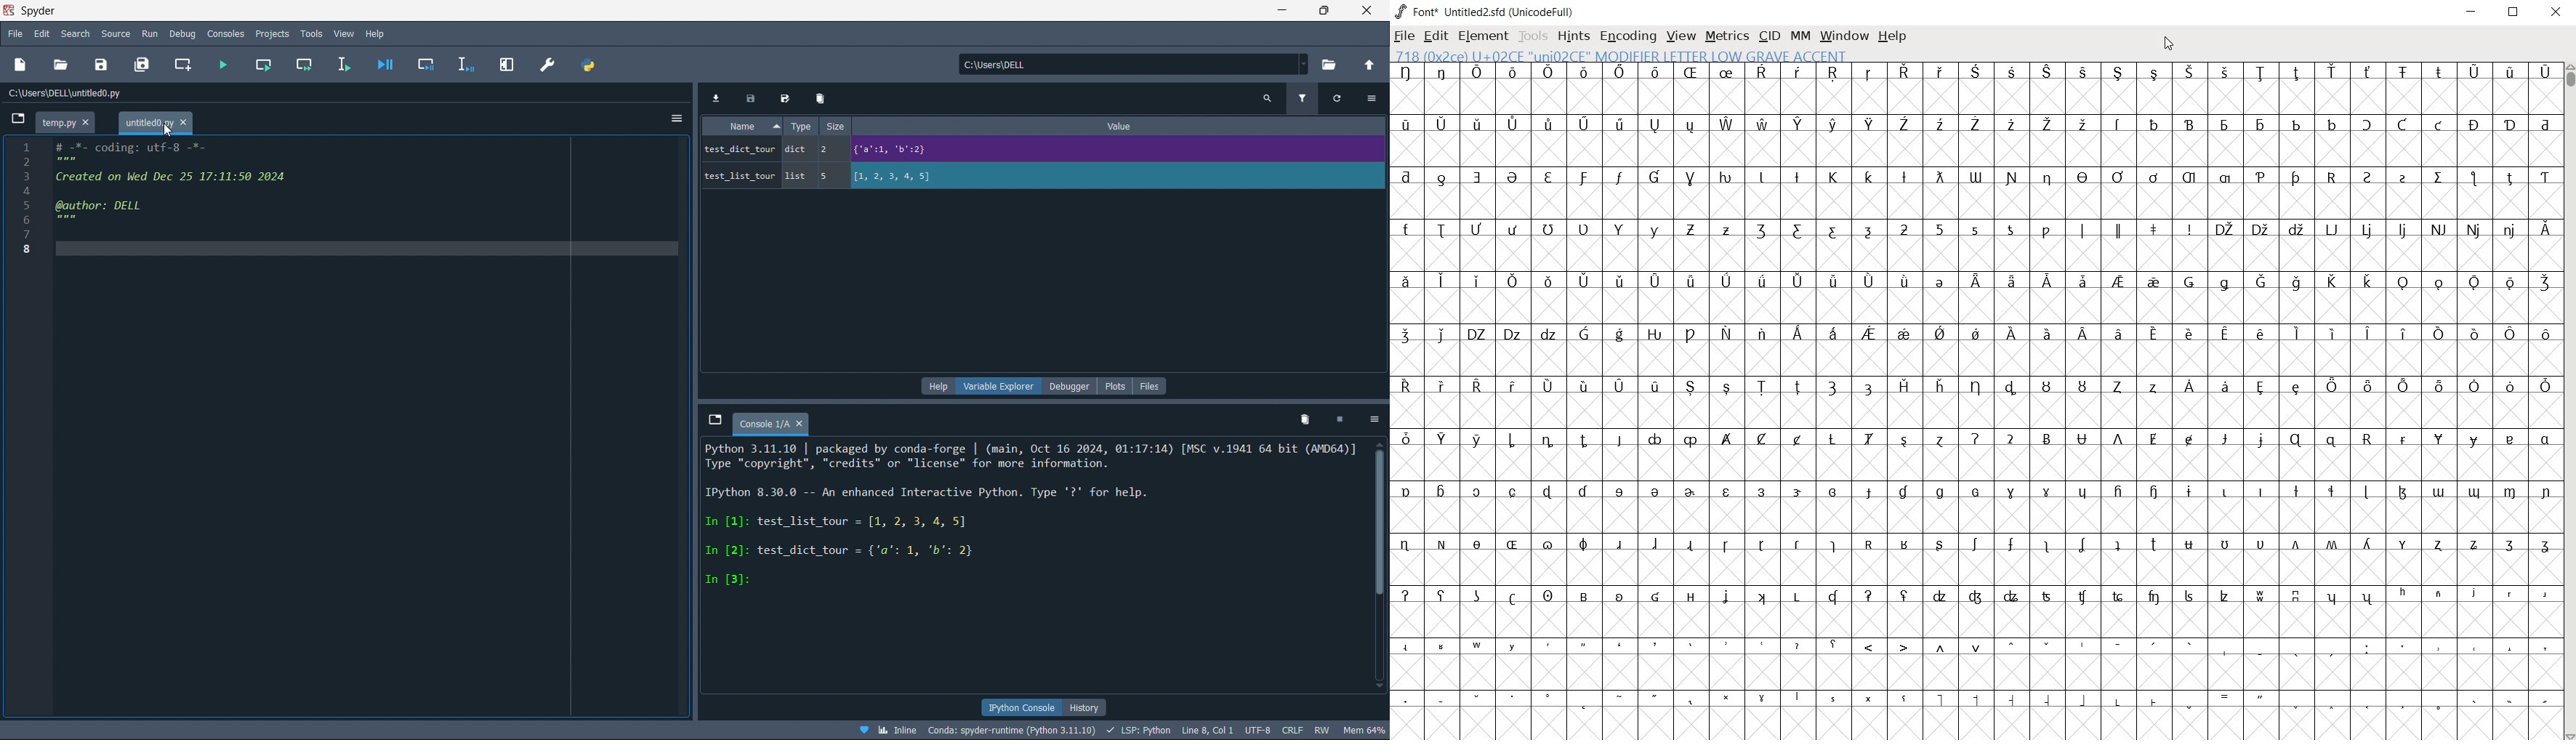 The height and width of the screenshot is (756, 2576). What do you see at coordinates (1303, 419) in the screenshot?
I see `remove all variables` at bounding box center [1303, 419].